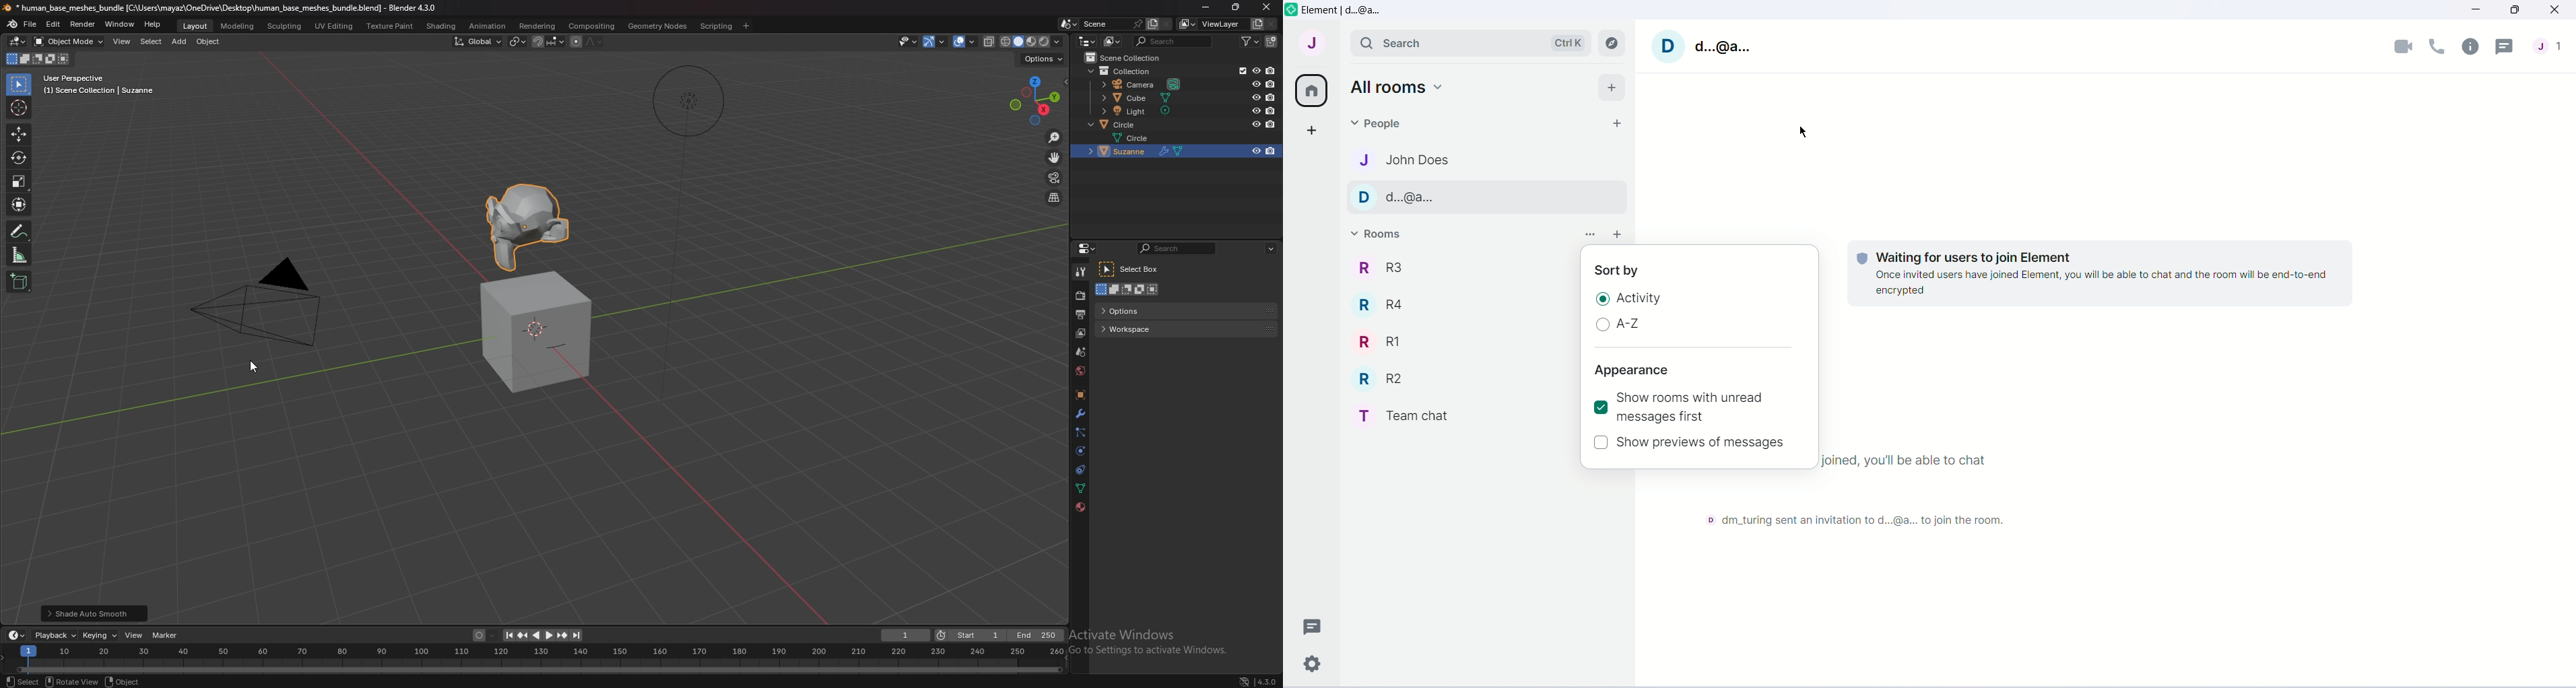  Describe the element at coordinates (181, 41) in the screenshot. I see `add` at that location.